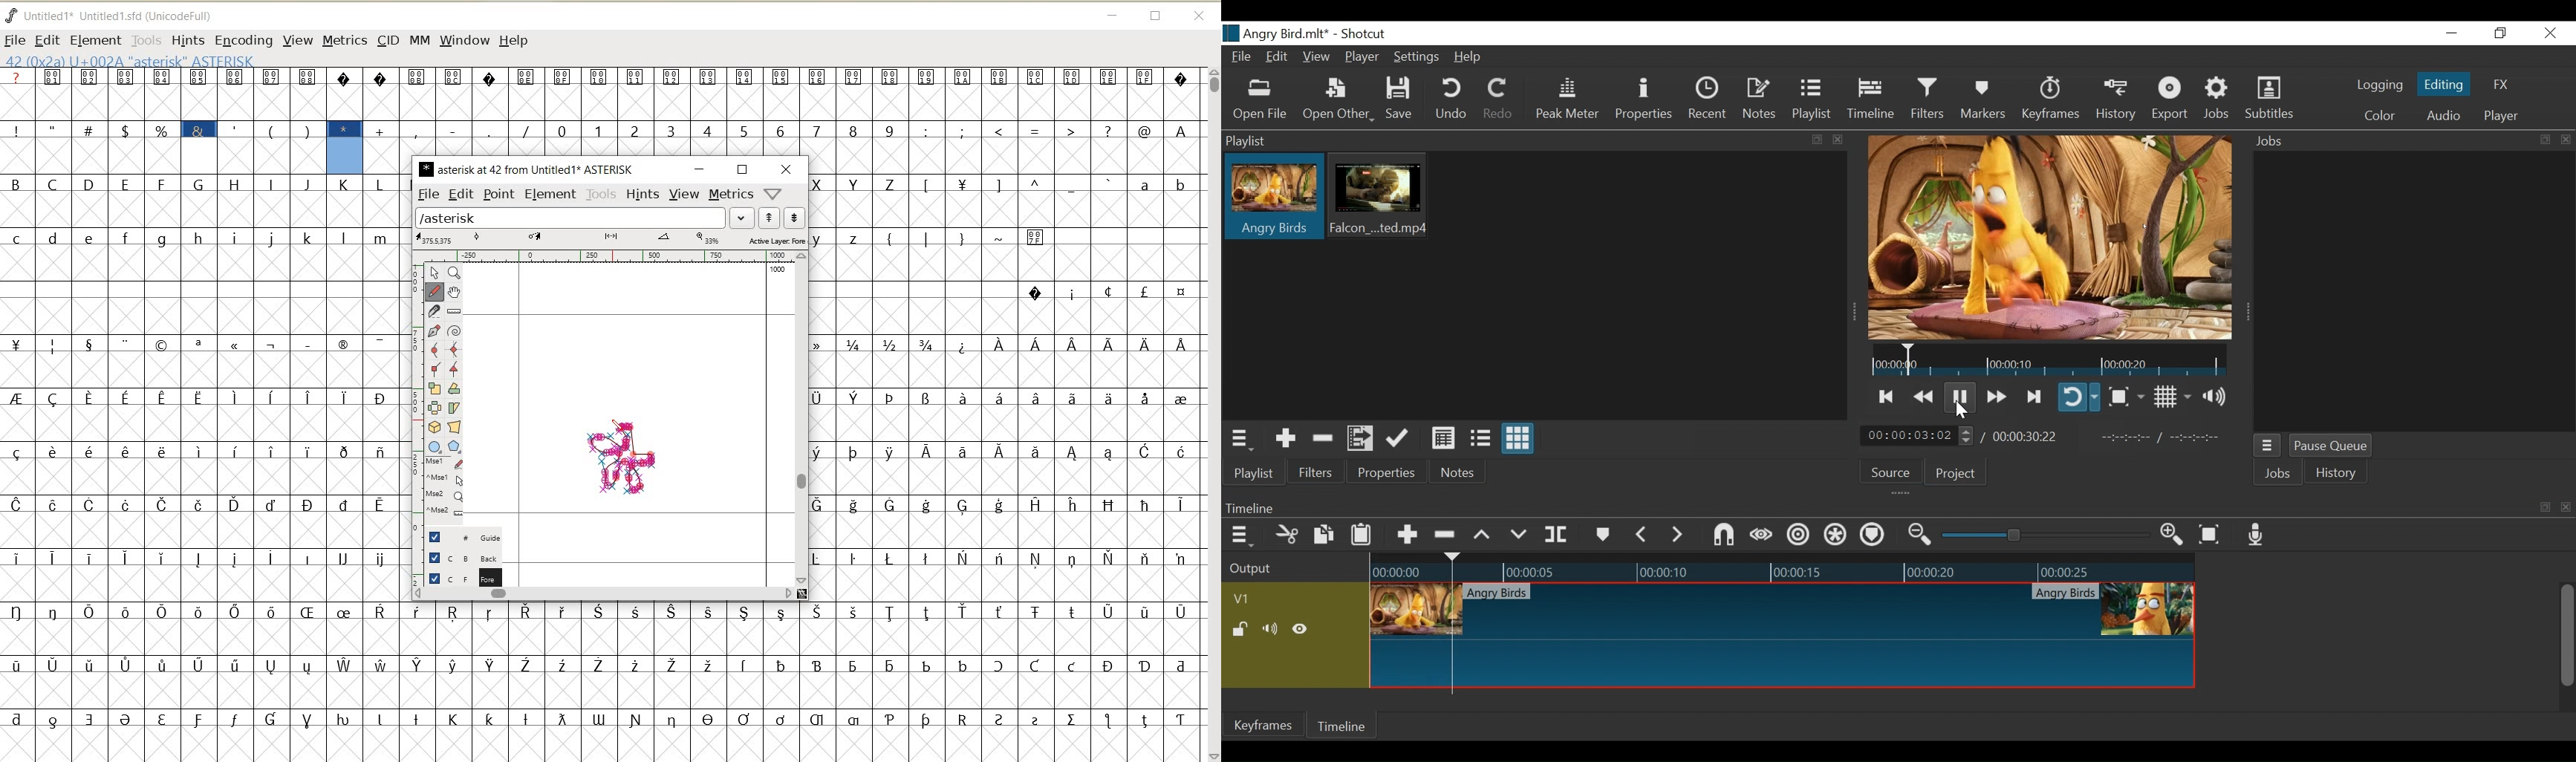  Describe the element at coordinates (2500, 84) in the screenshot. I see `FX` at that location.